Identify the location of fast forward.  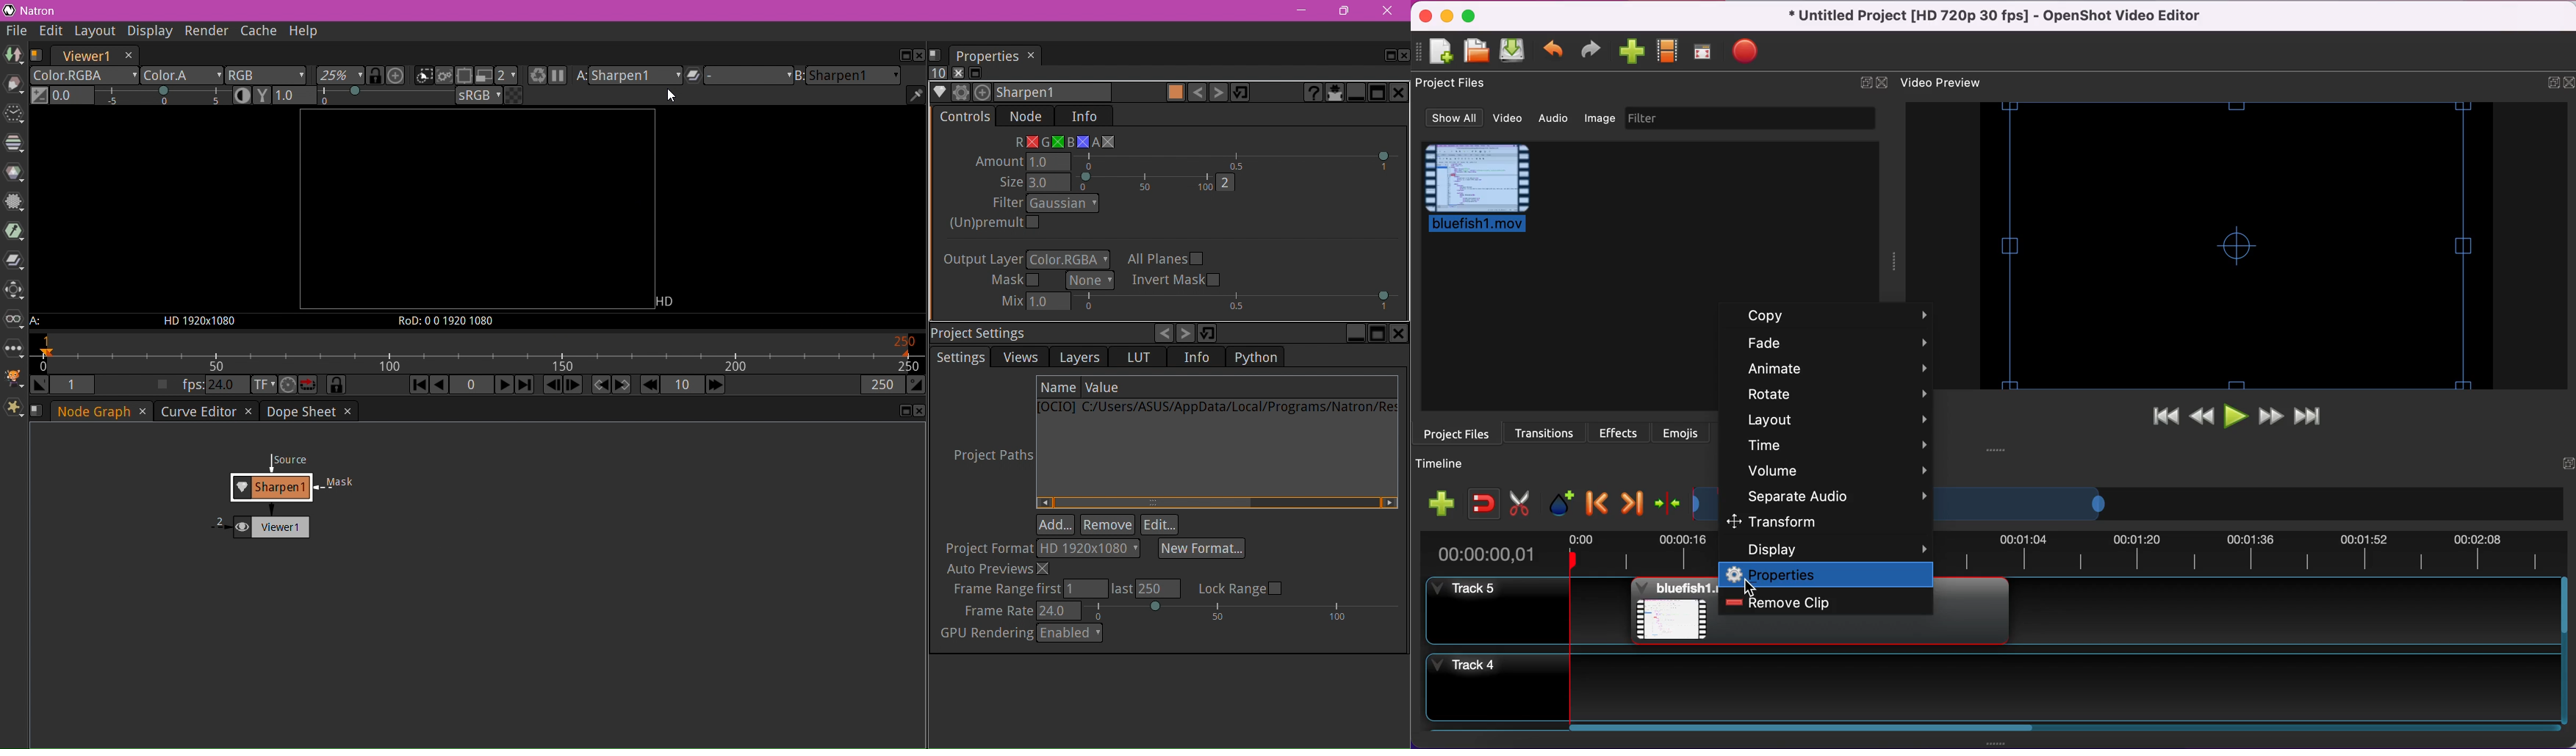
(2268, 415).